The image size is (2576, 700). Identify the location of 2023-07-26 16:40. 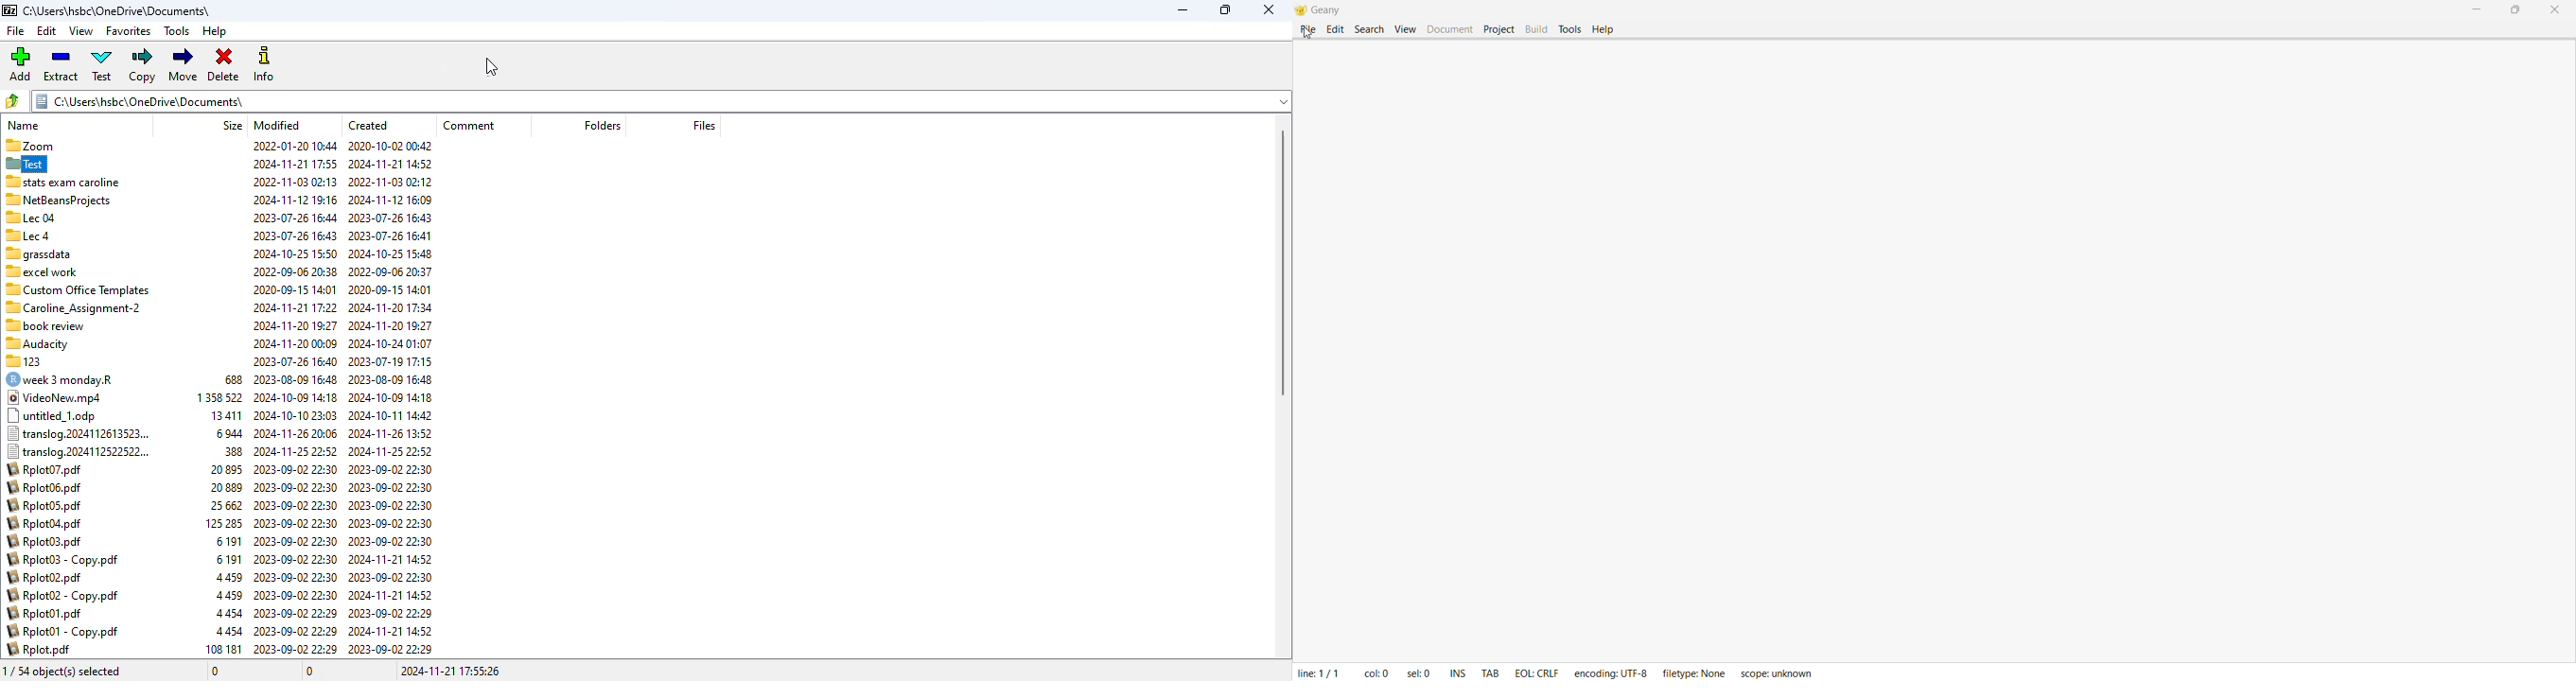
(296, 361).